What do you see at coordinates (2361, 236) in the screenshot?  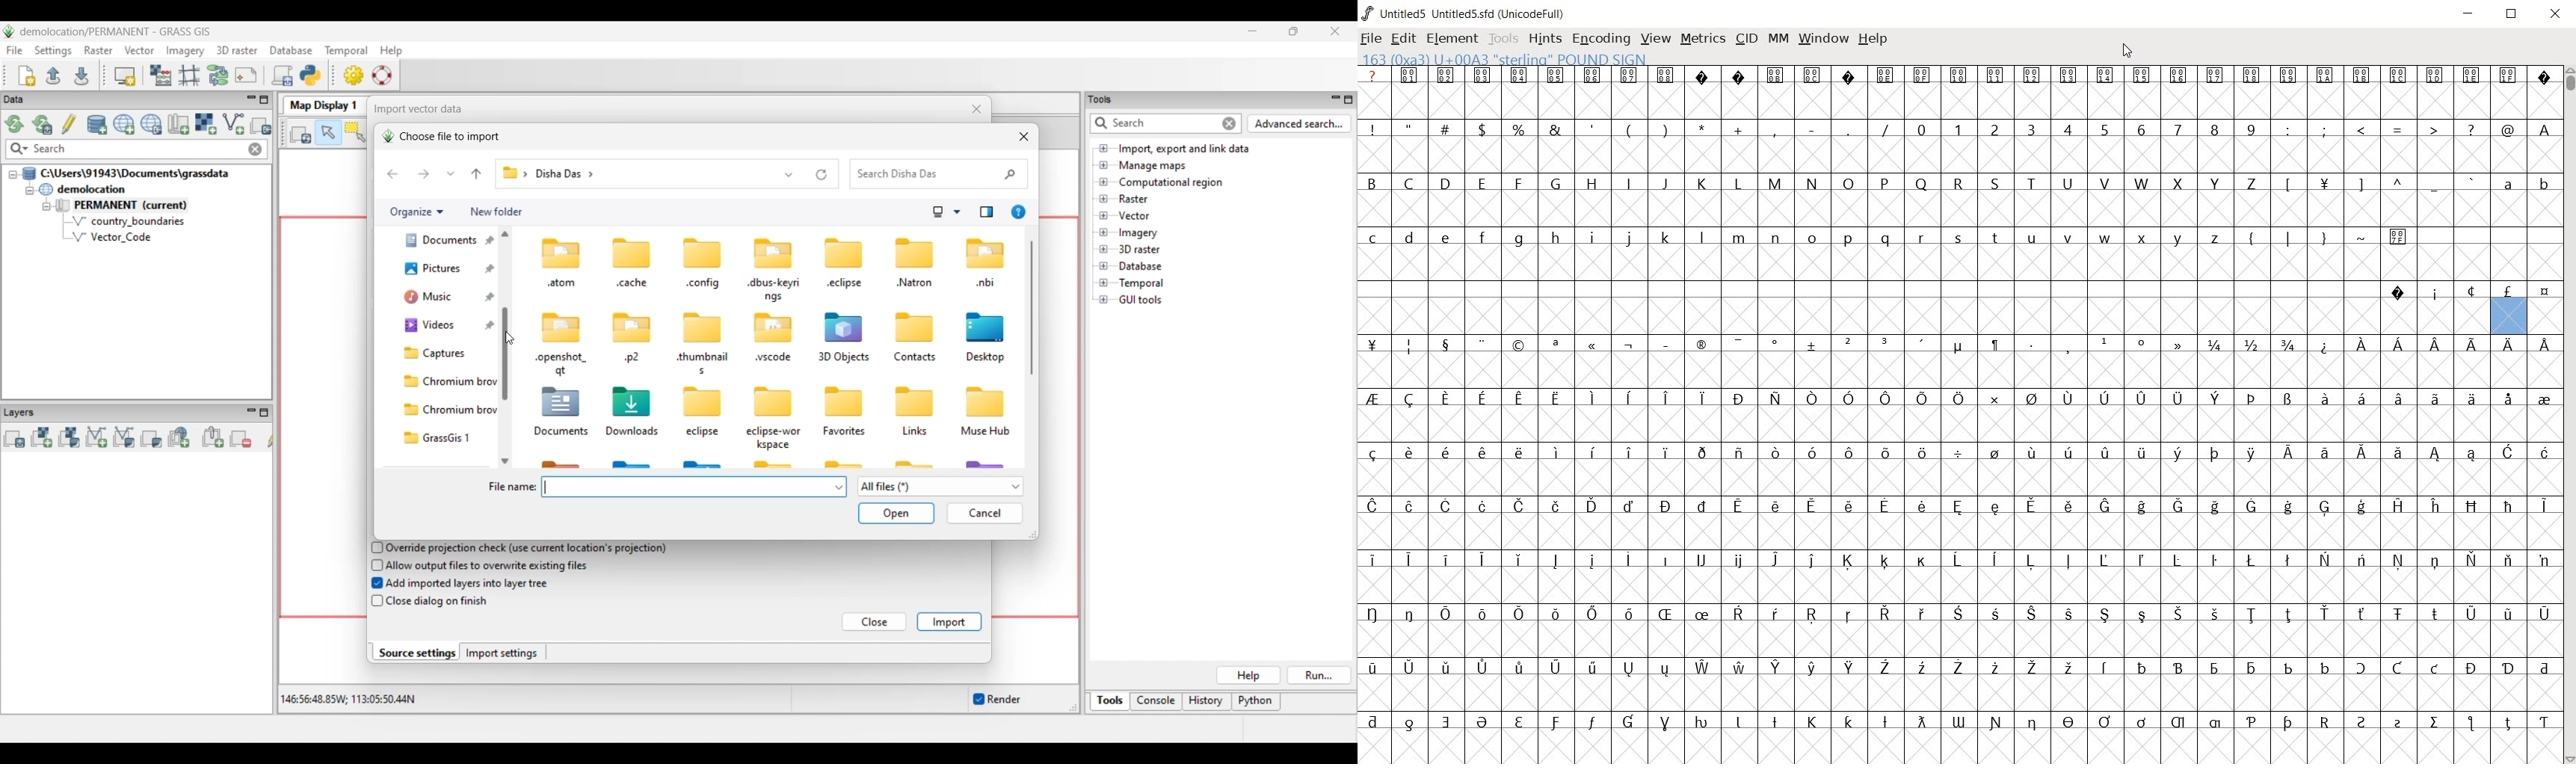 I see `~` at bounding box center [2361, 236].